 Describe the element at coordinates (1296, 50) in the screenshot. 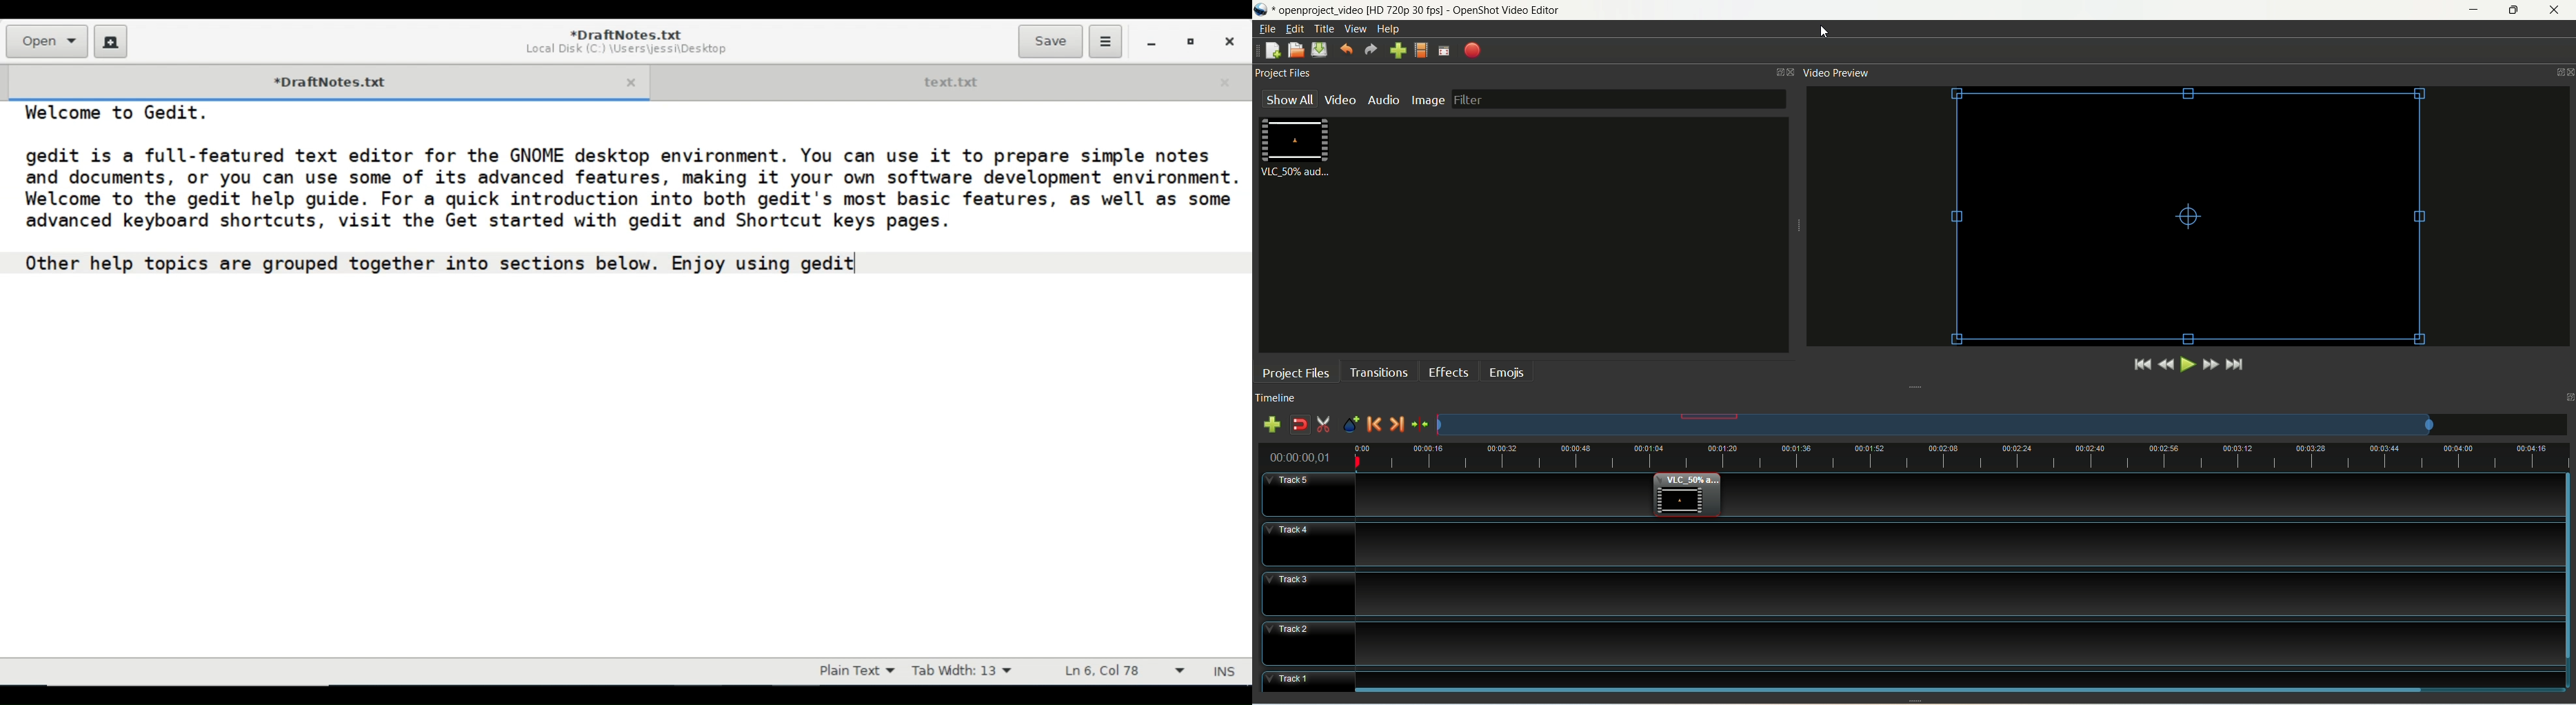

I see `open project` at that location.